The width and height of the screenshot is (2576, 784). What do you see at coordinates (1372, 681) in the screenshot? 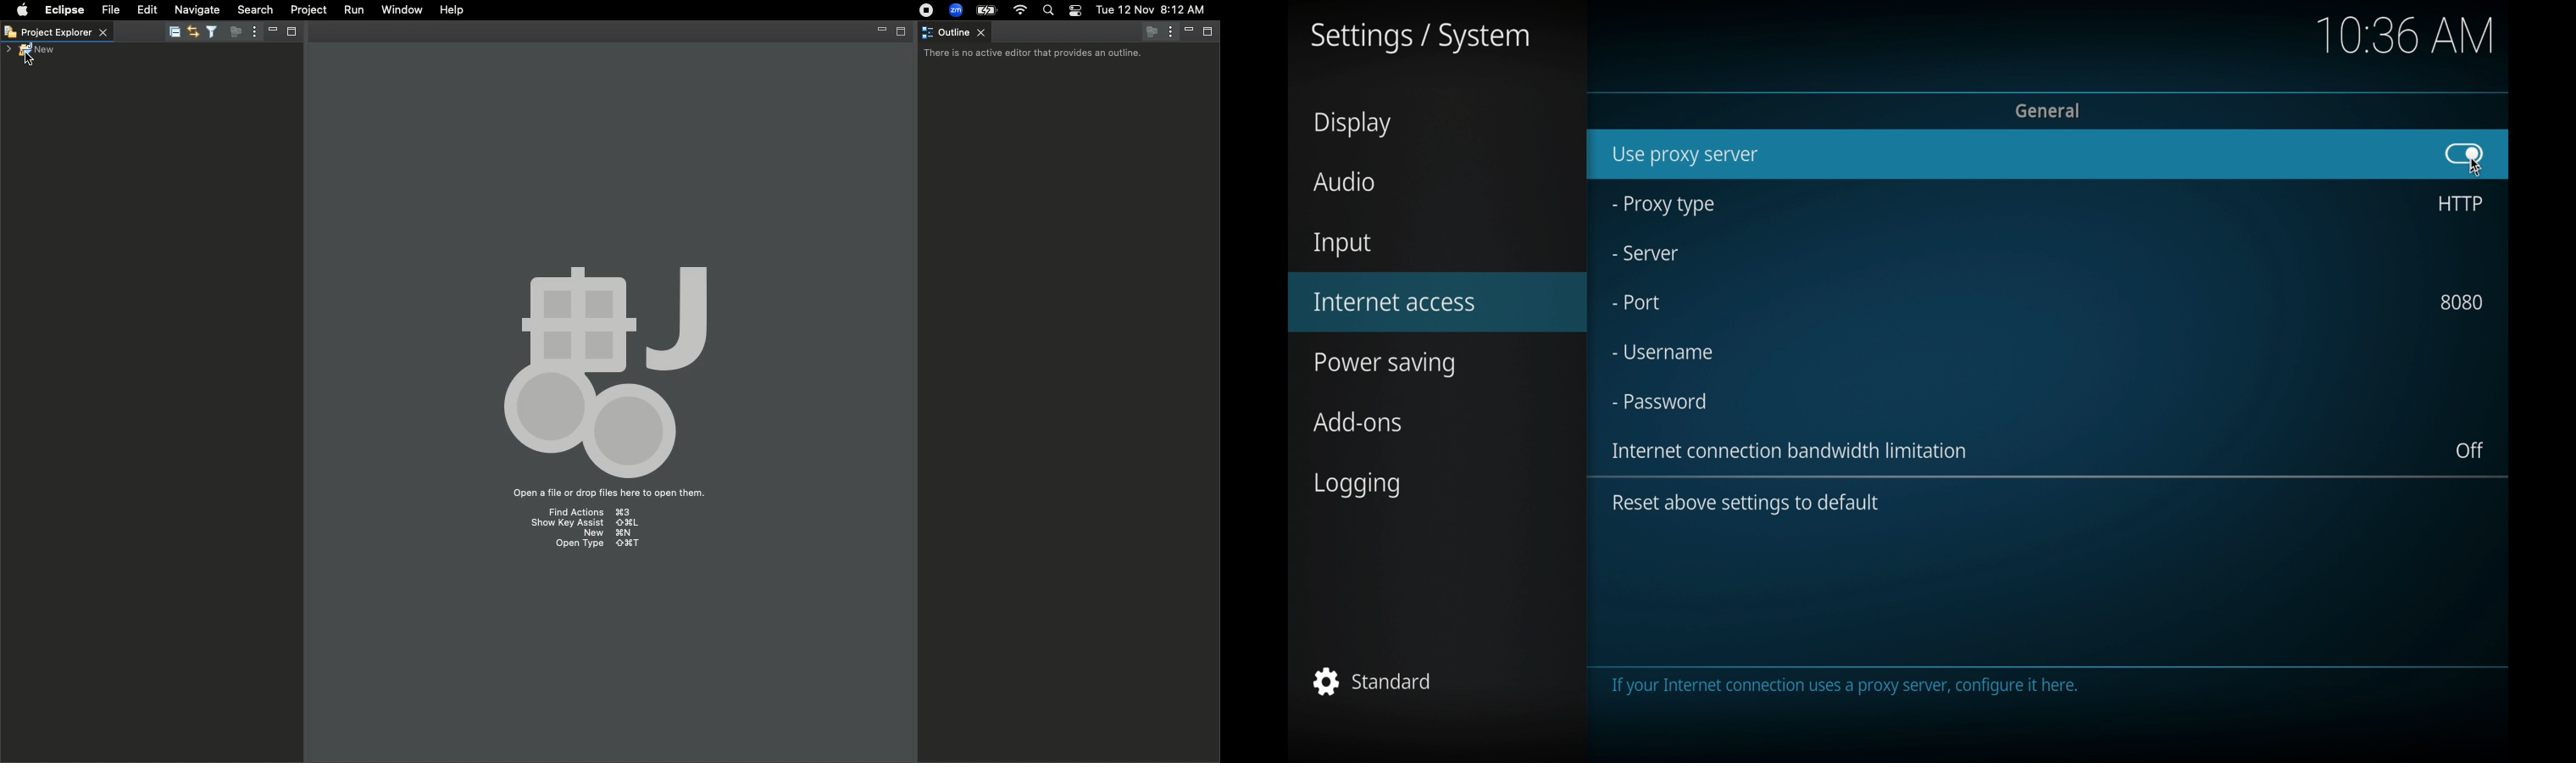
I see `standard` at bounding box center [1372, 681].